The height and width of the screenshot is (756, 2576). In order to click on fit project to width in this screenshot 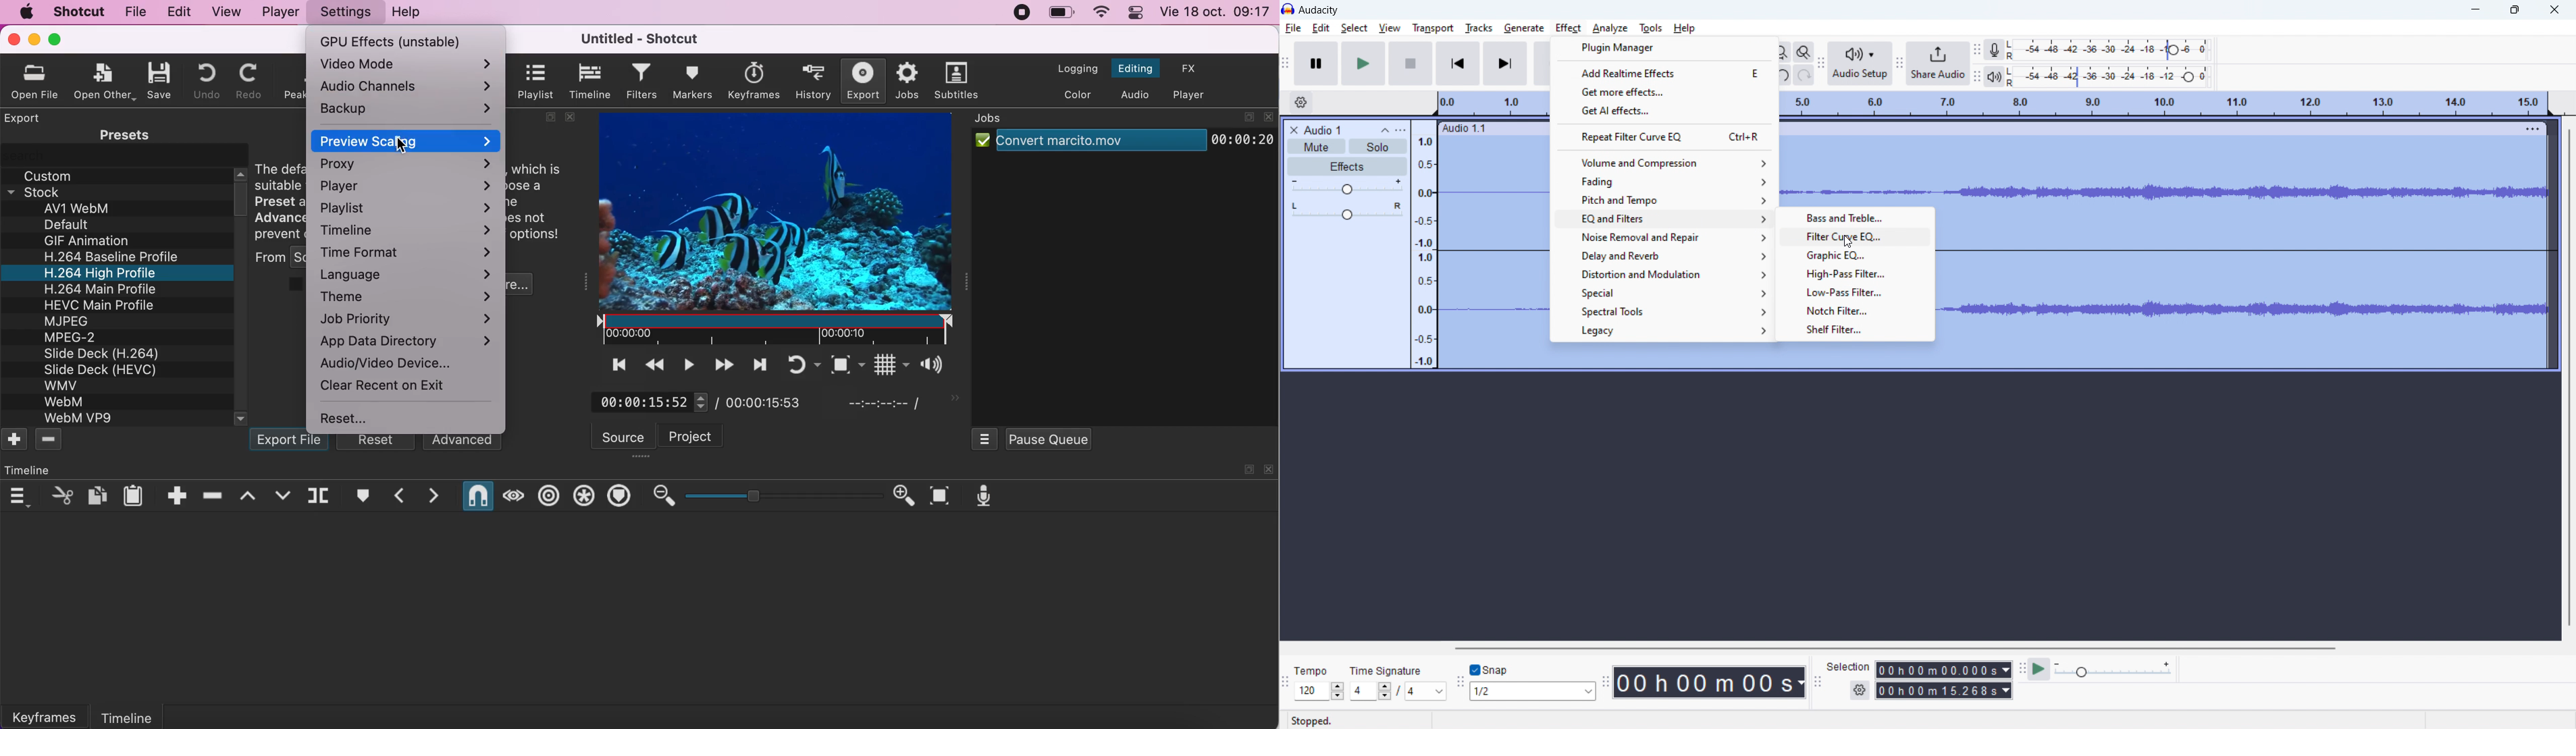, I will do `click(1783, 53)`.